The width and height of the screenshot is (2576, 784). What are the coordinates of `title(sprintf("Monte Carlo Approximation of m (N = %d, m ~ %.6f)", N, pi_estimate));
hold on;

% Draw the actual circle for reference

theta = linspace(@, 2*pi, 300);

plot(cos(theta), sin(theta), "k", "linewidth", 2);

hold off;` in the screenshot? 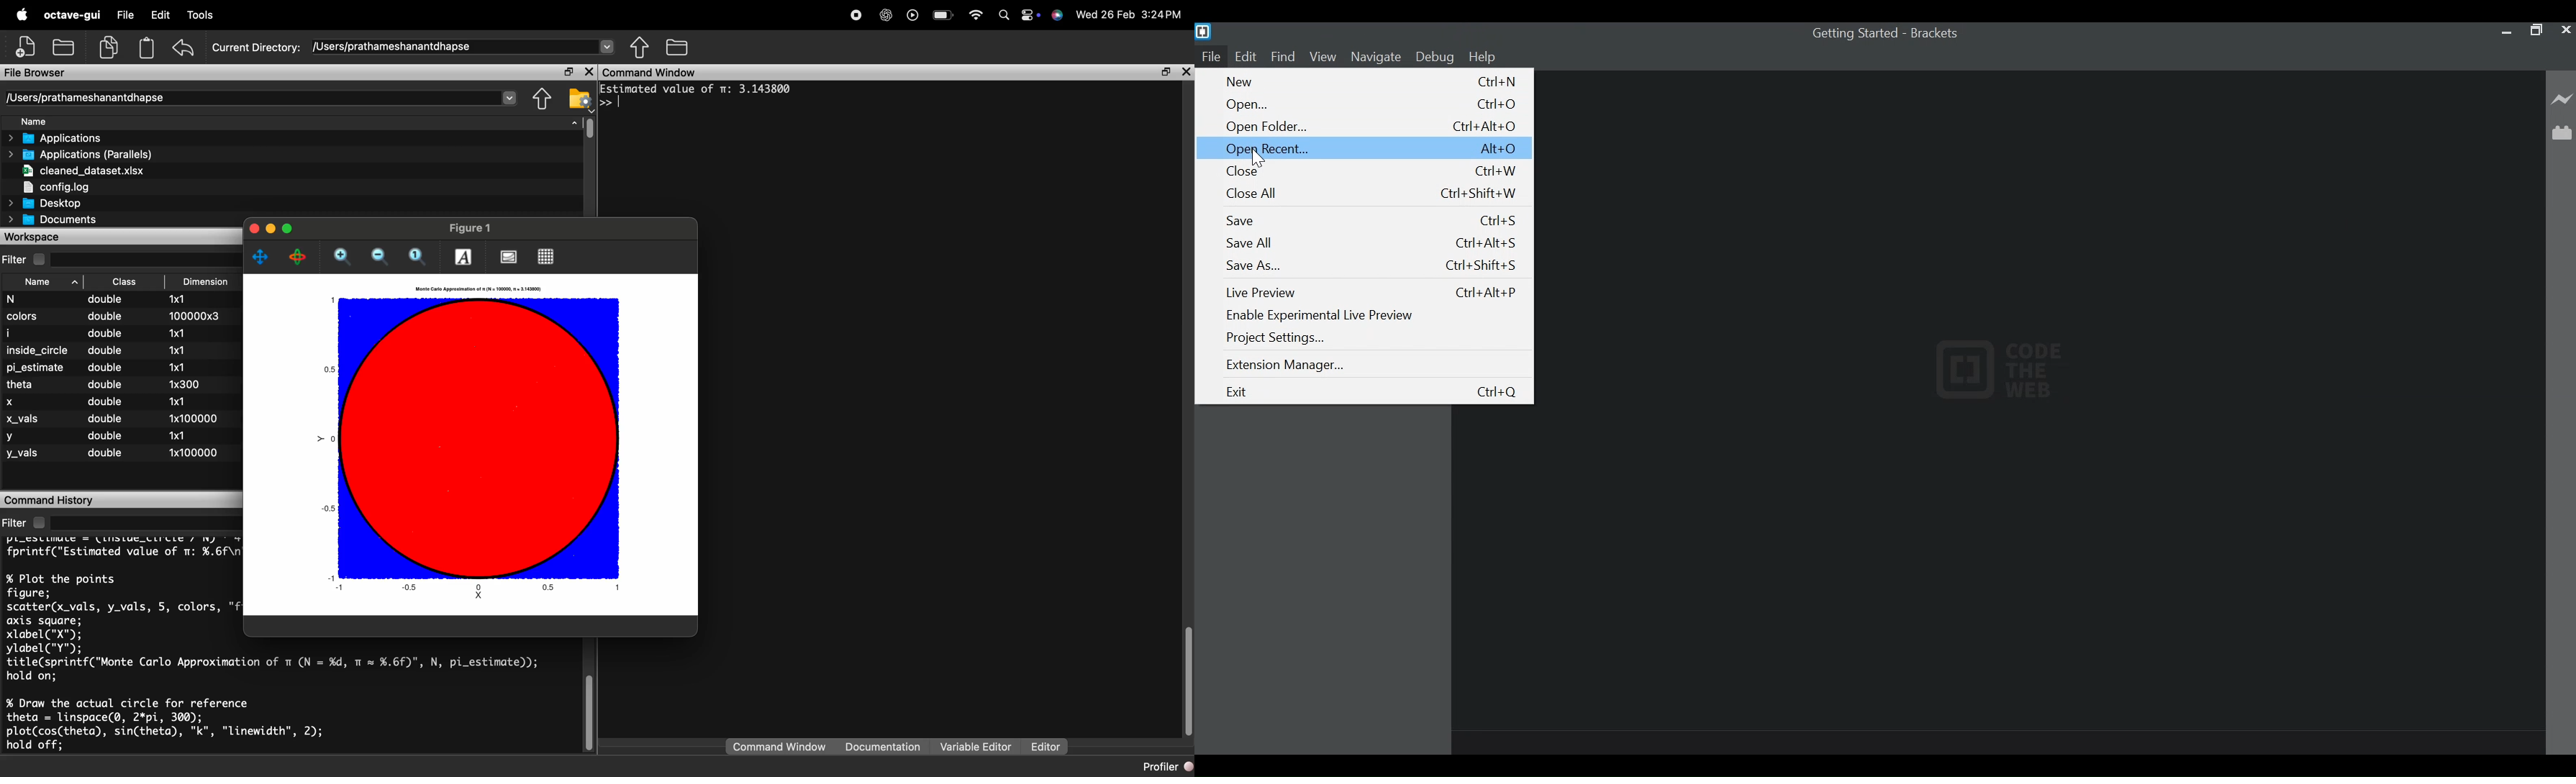 It's located at (276, 705).